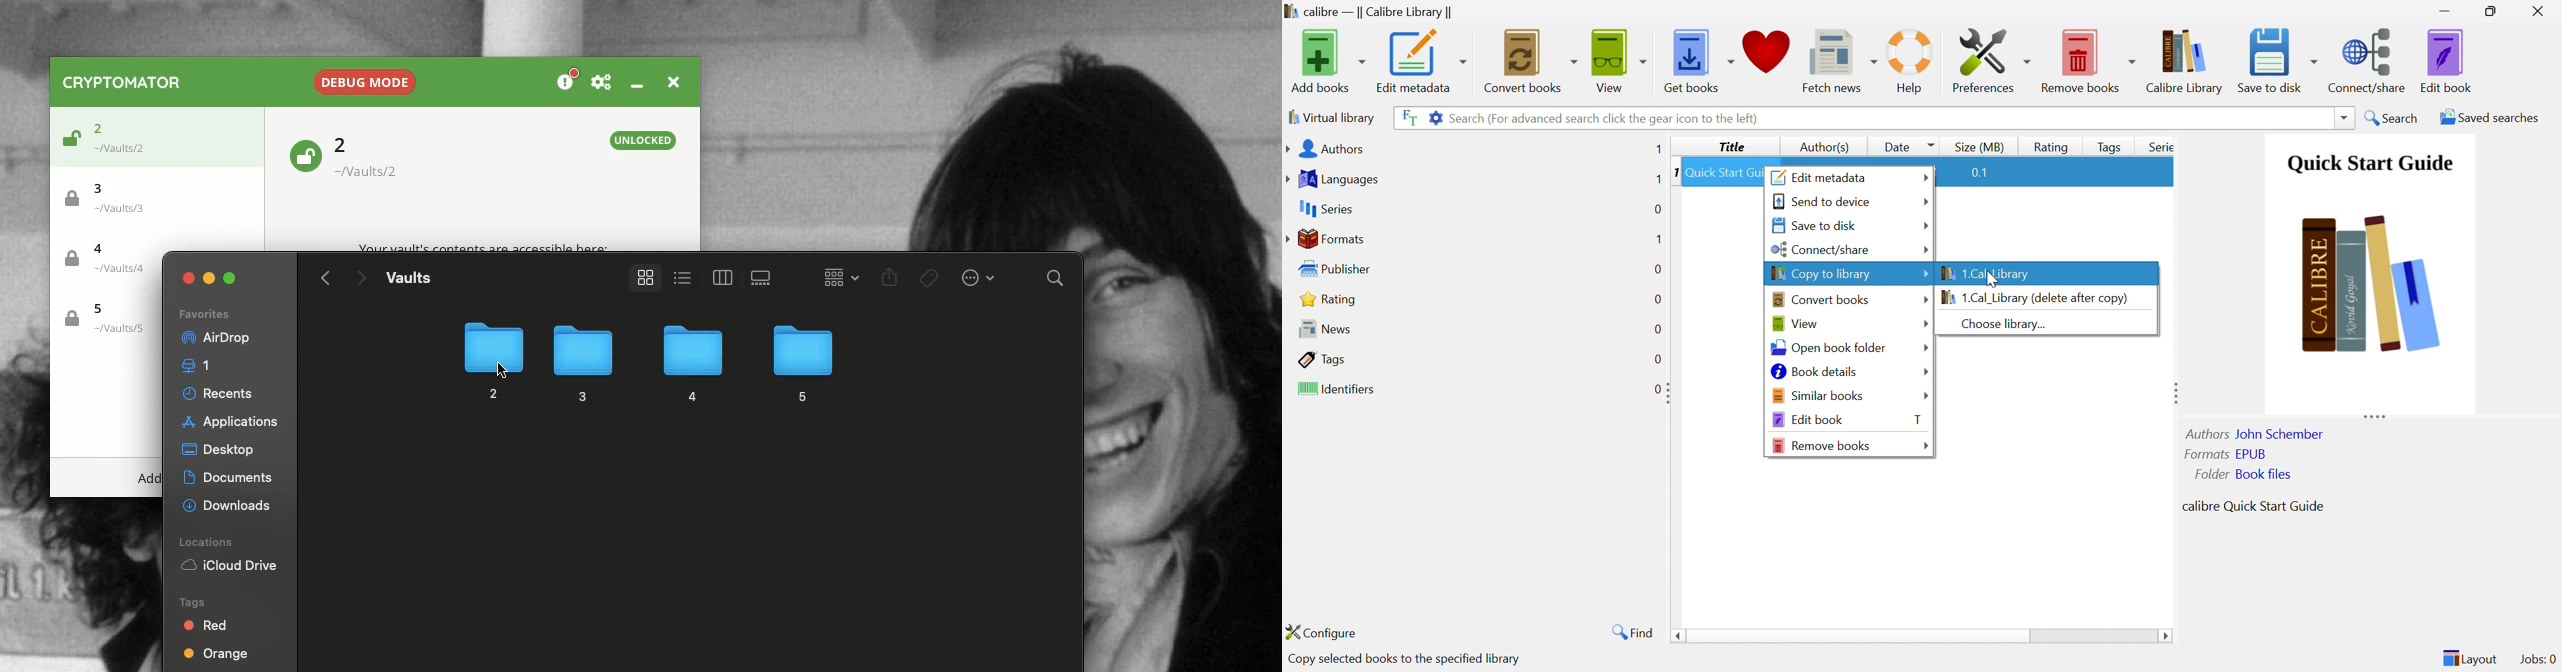  I want to click on Rating, so click(1325, 299).